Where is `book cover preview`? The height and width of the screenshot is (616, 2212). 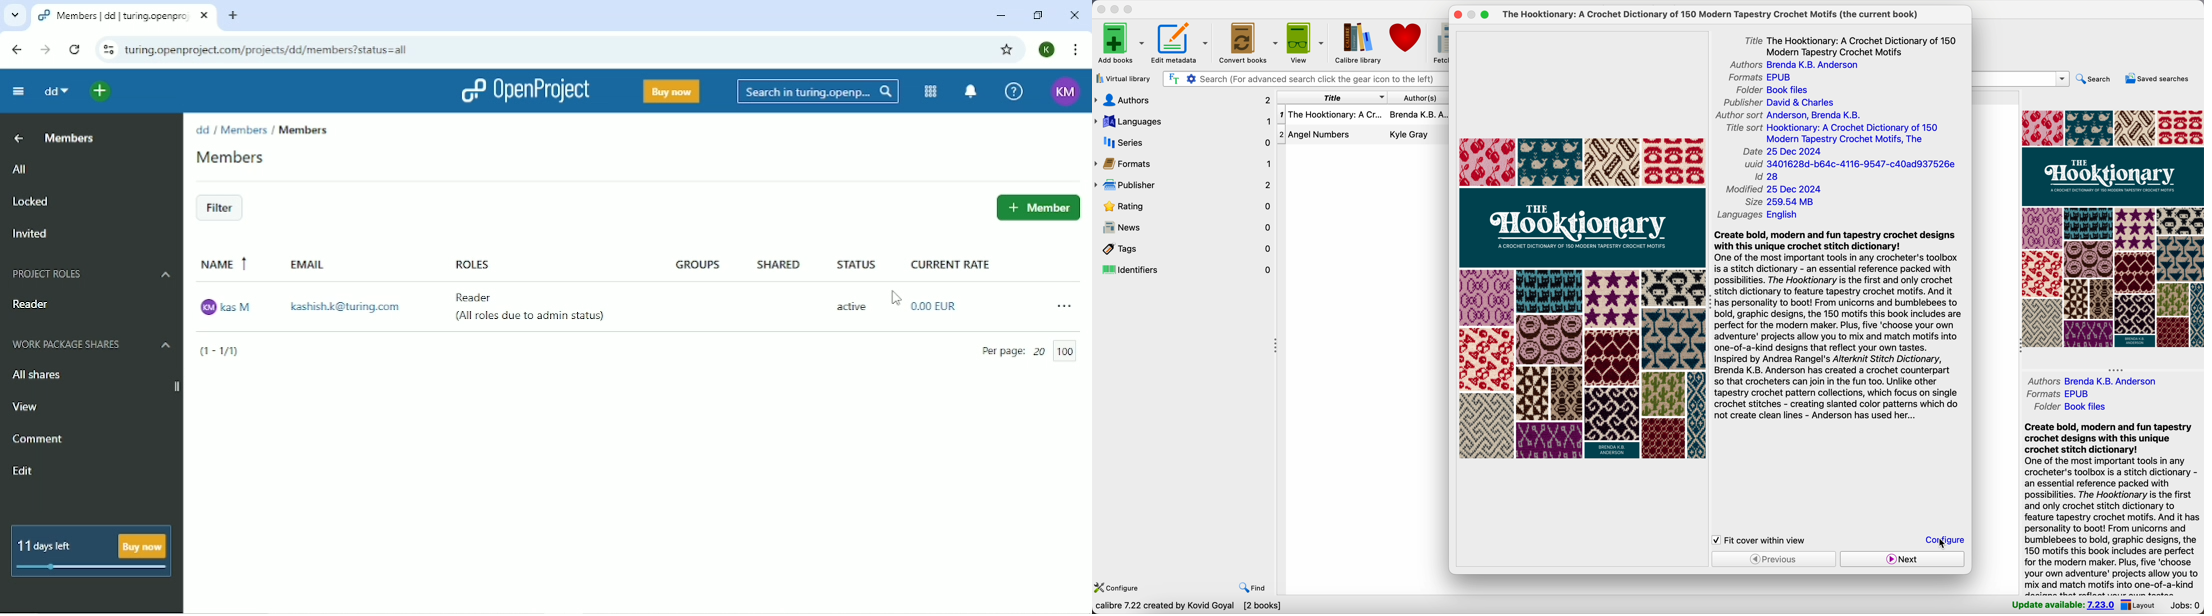
book cover preview is located at coordinates (1583, 299).